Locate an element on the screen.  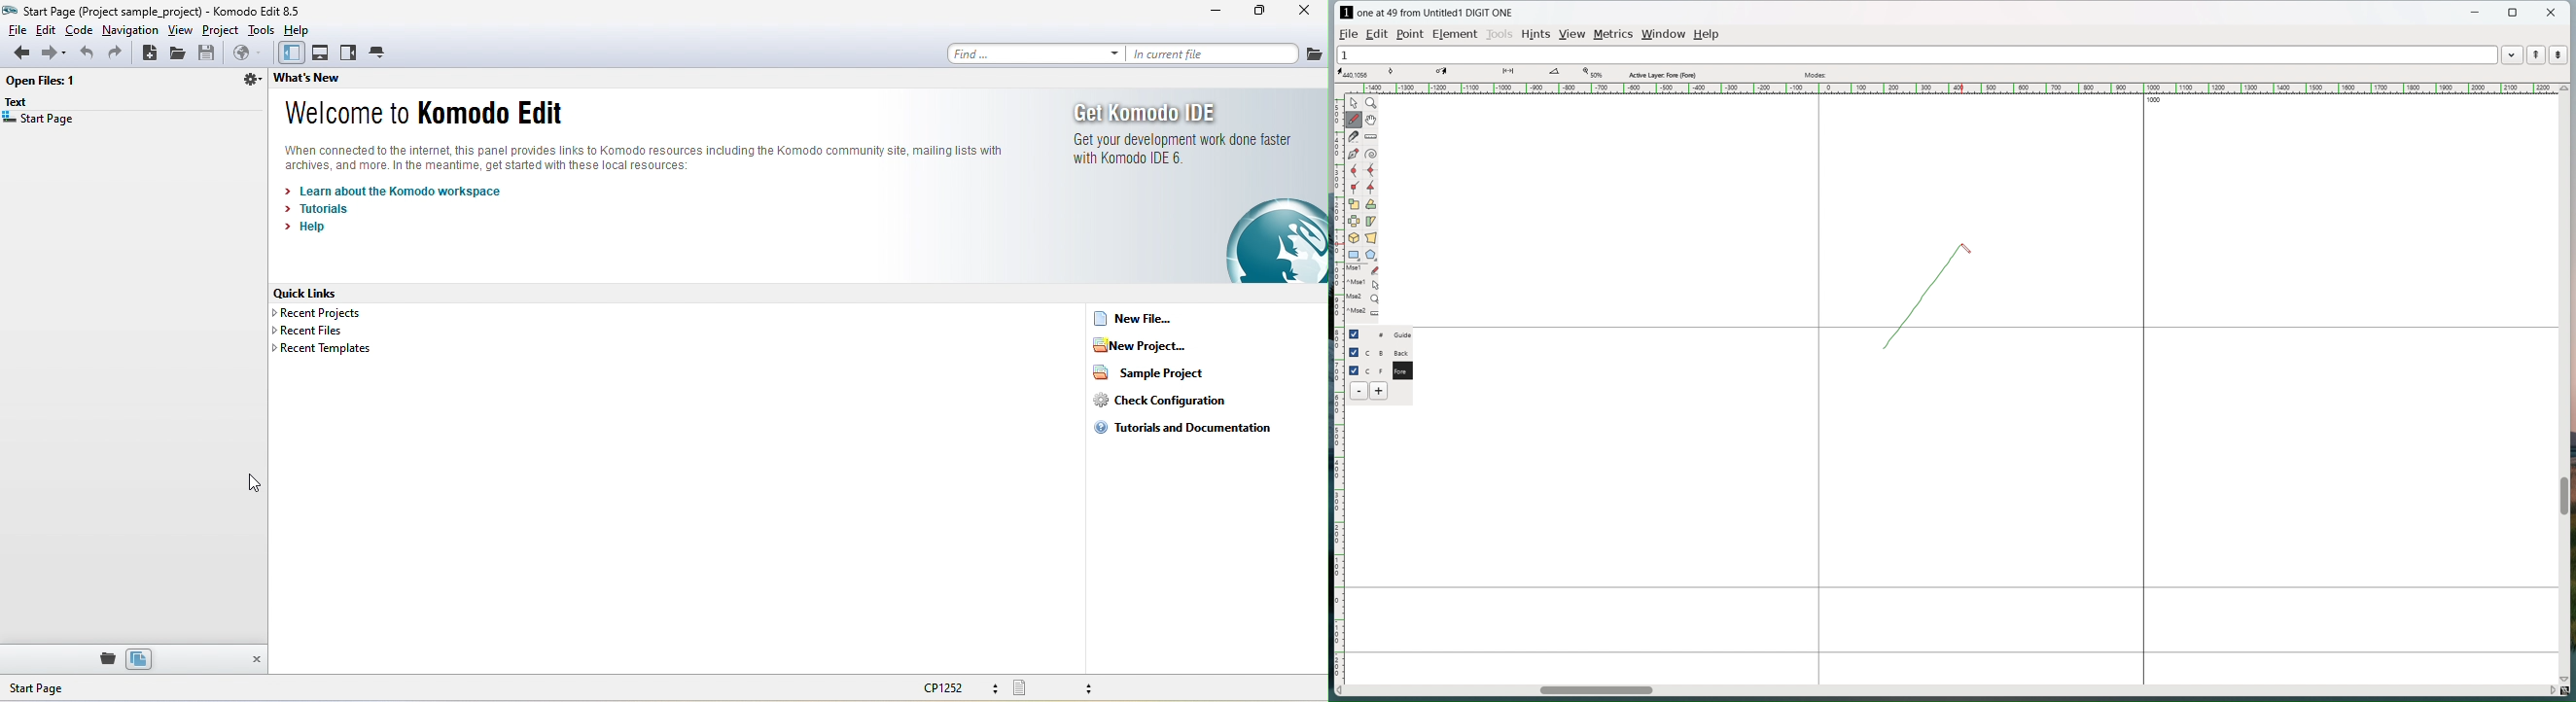
show the next word in the word list is located at coordinates (2559, 55).